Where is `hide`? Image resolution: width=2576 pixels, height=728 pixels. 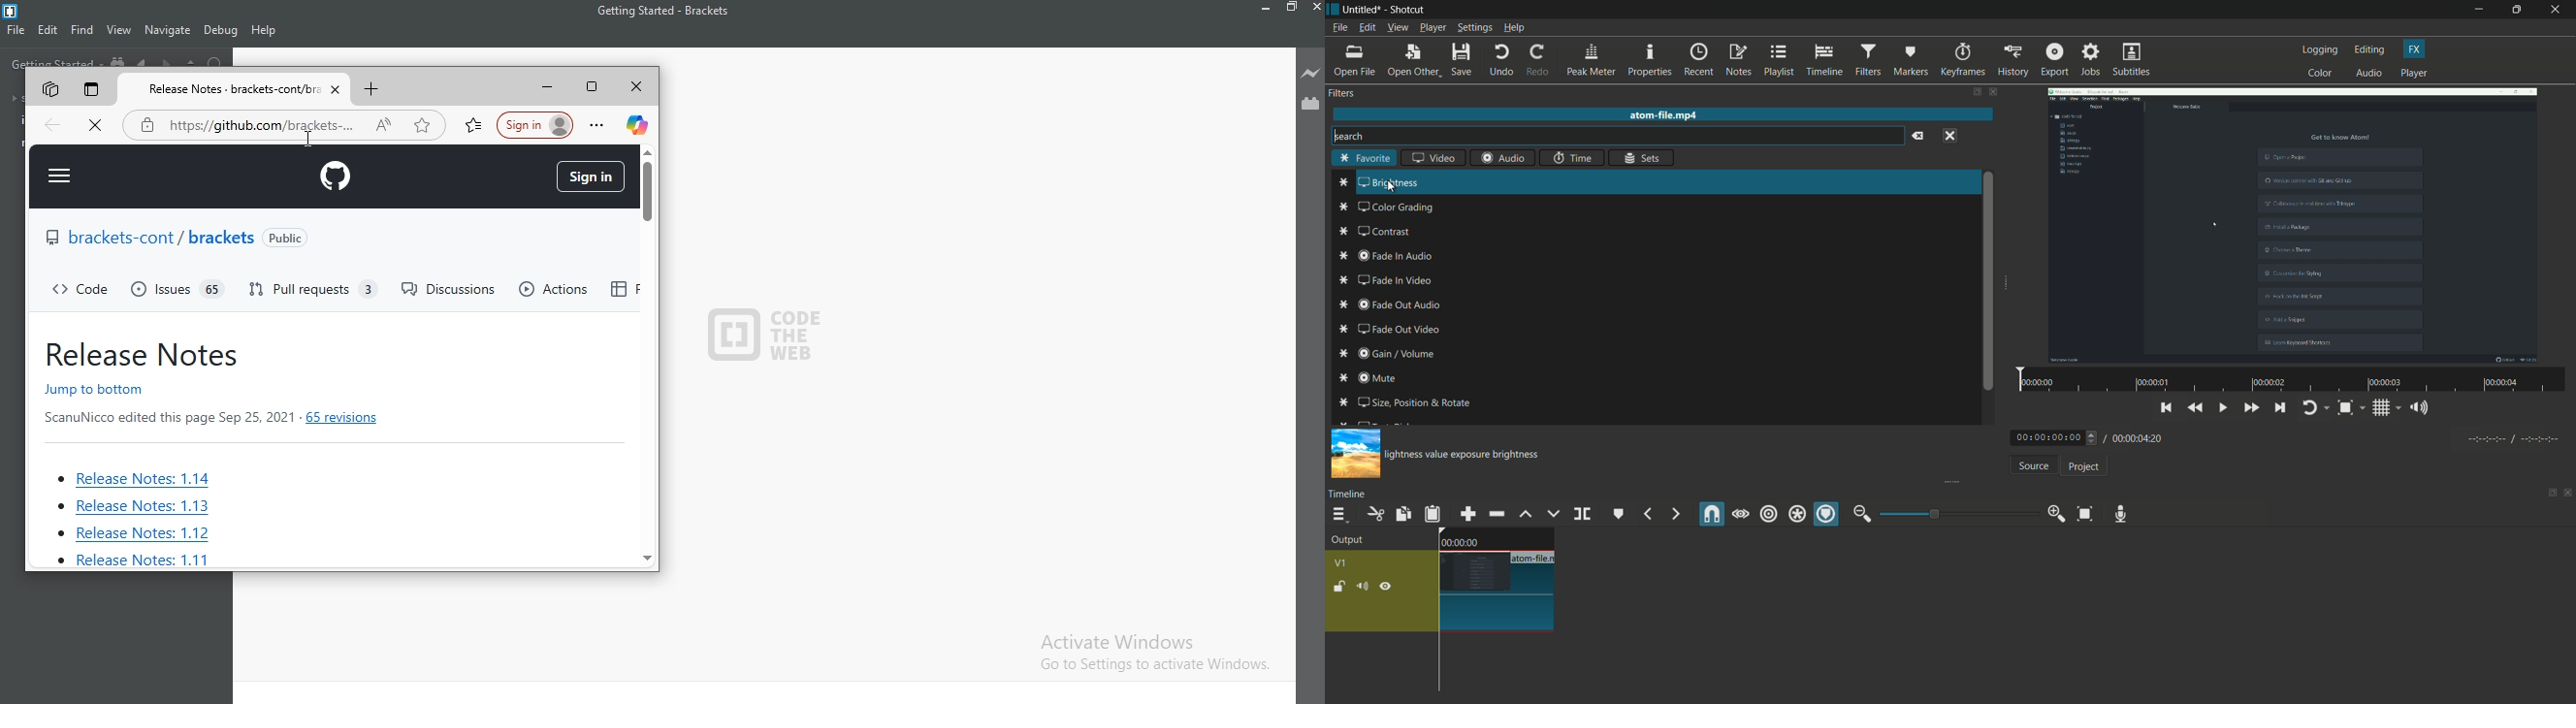 hide is located at coordinates (1385, 587).